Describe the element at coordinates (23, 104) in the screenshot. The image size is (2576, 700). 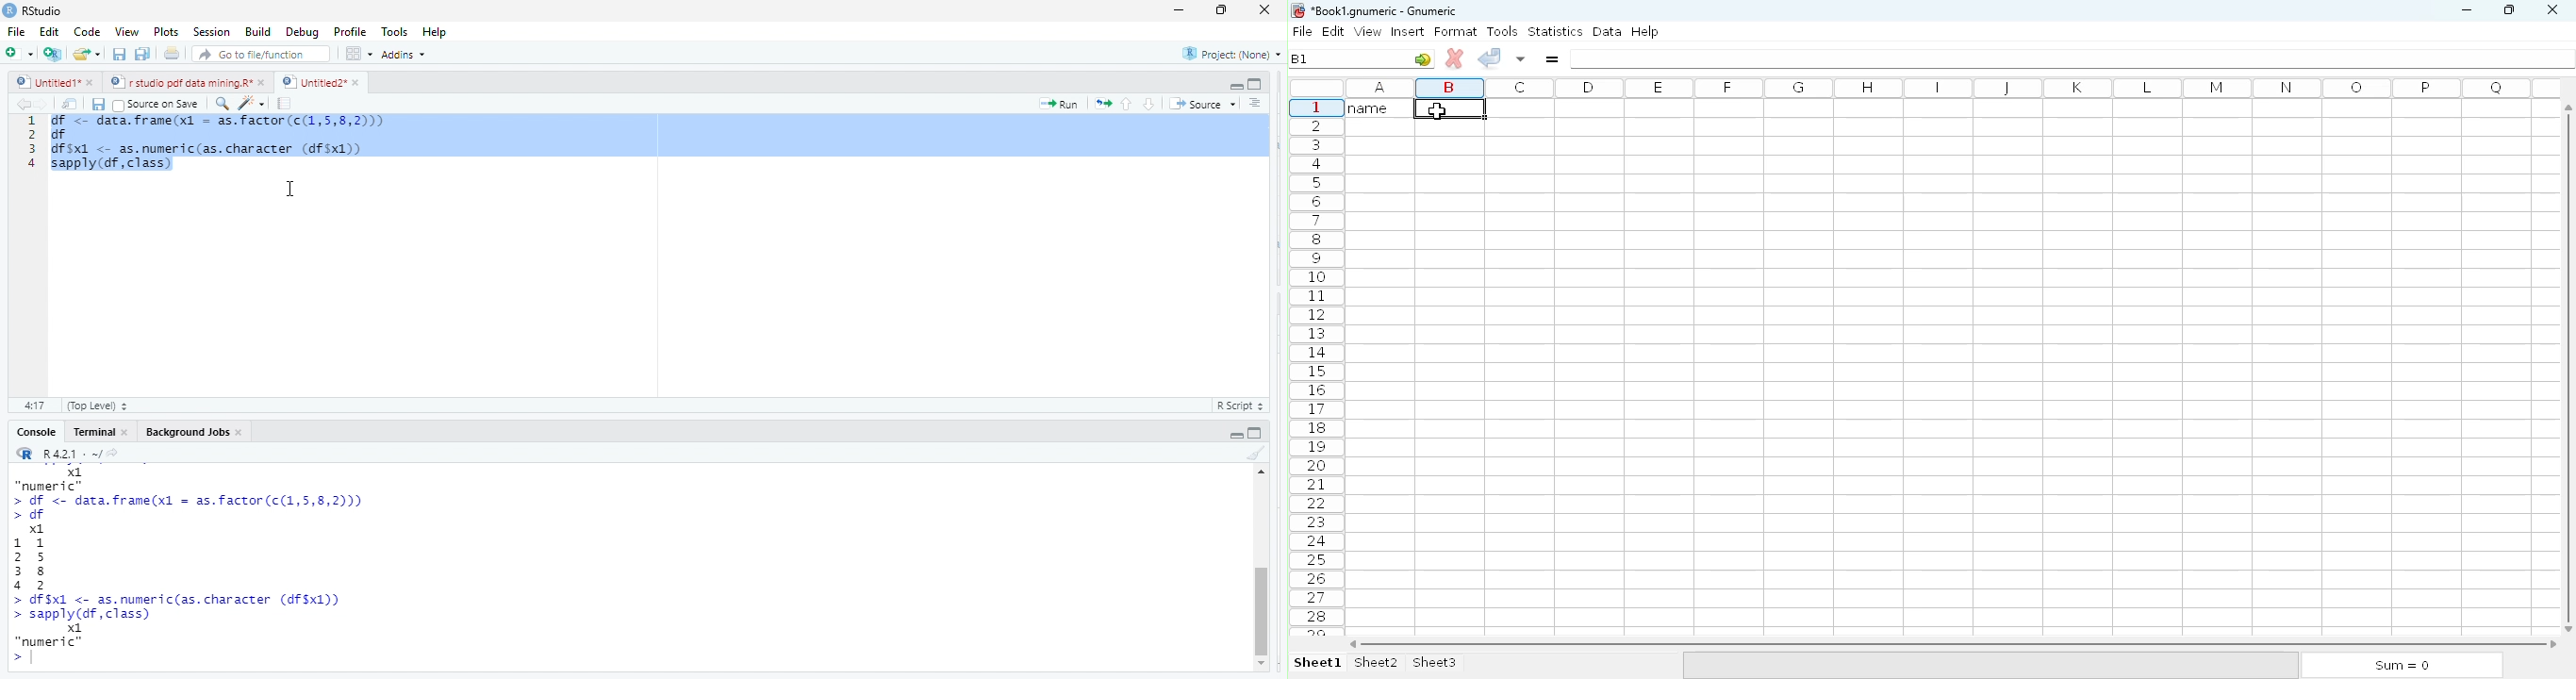
I see `go back to the previous source location` at that location.